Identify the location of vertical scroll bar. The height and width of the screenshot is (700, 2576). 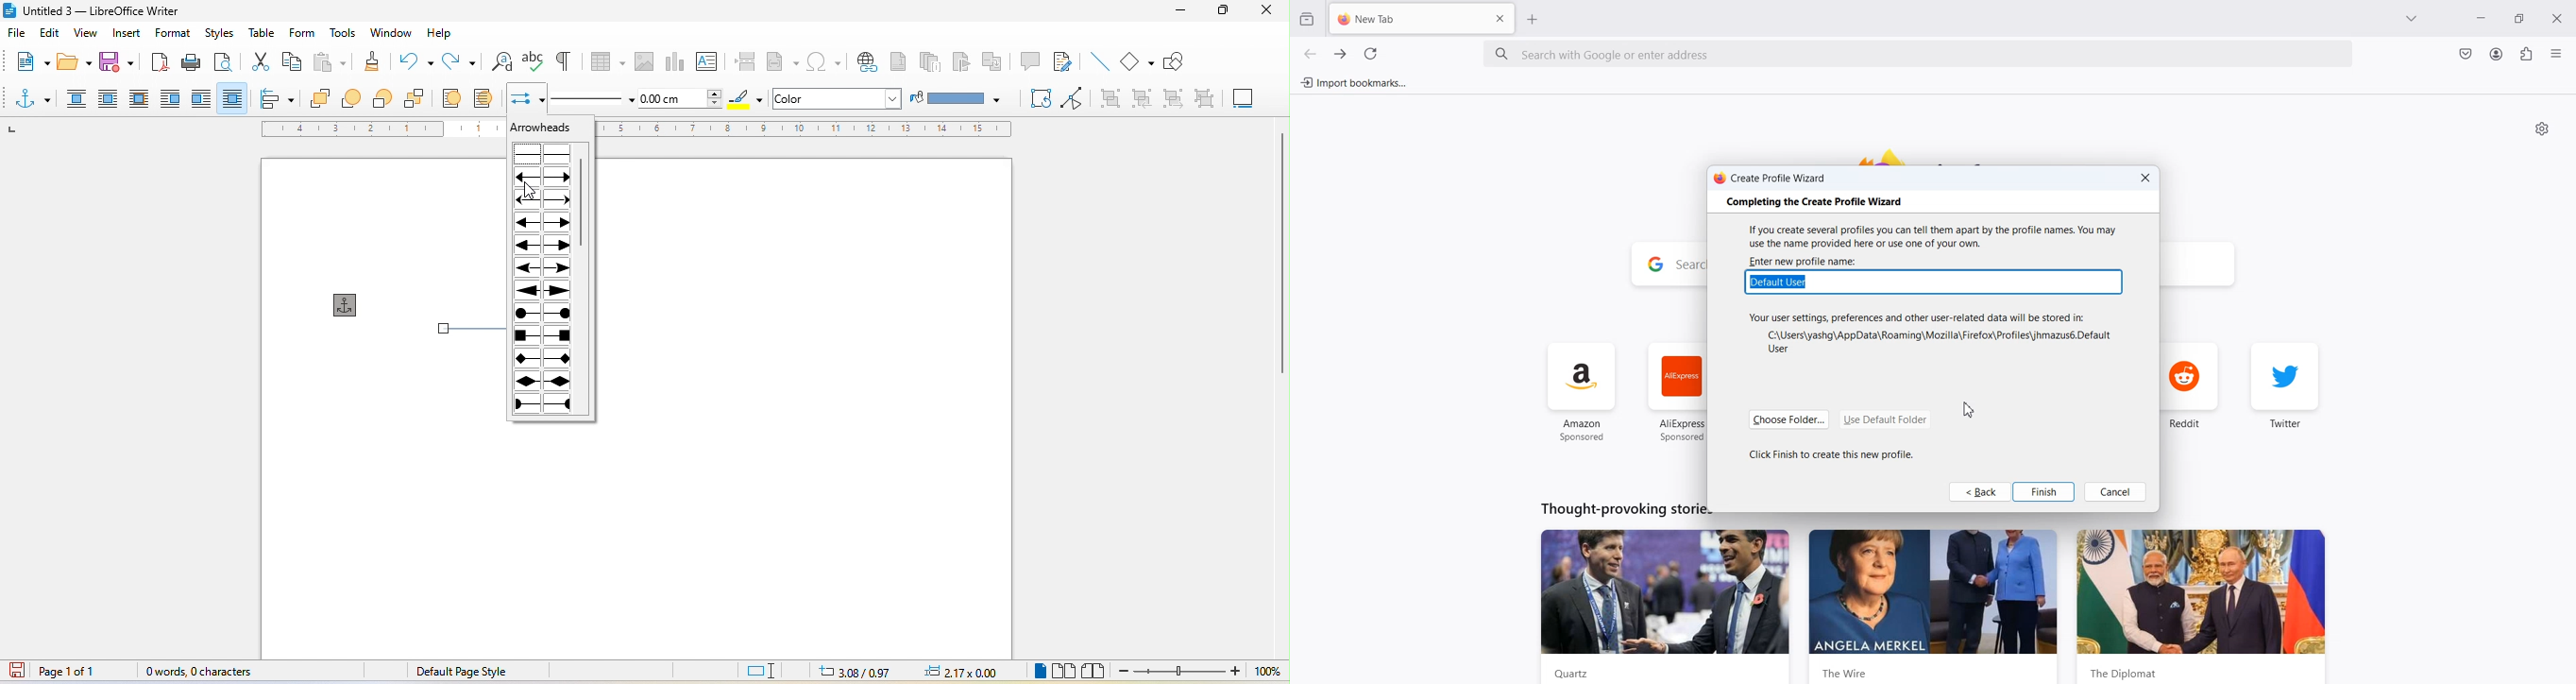
(1281, 238).